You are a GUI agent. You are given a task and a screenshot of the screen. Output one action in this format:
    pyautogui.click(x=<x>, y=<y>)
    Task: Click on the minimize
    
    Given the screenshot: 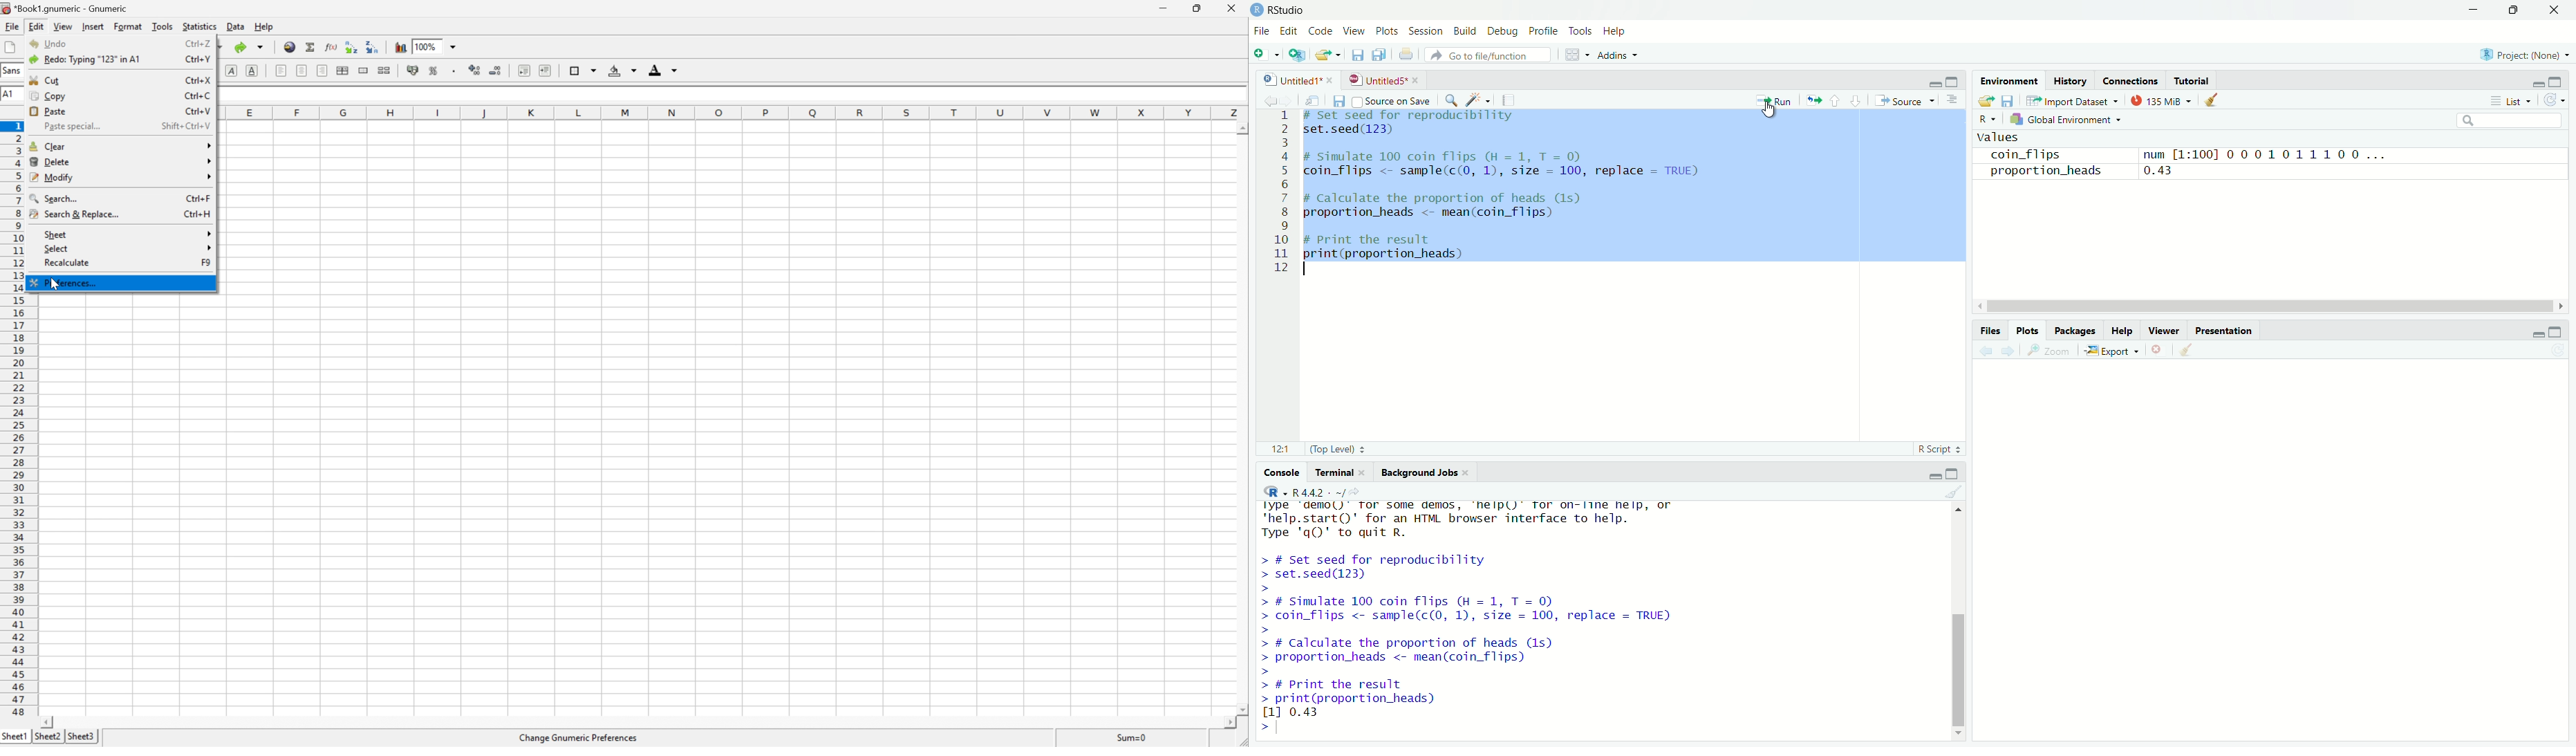 What is the action you would take?
    pyautogui.click(x=2474, y=10)
    